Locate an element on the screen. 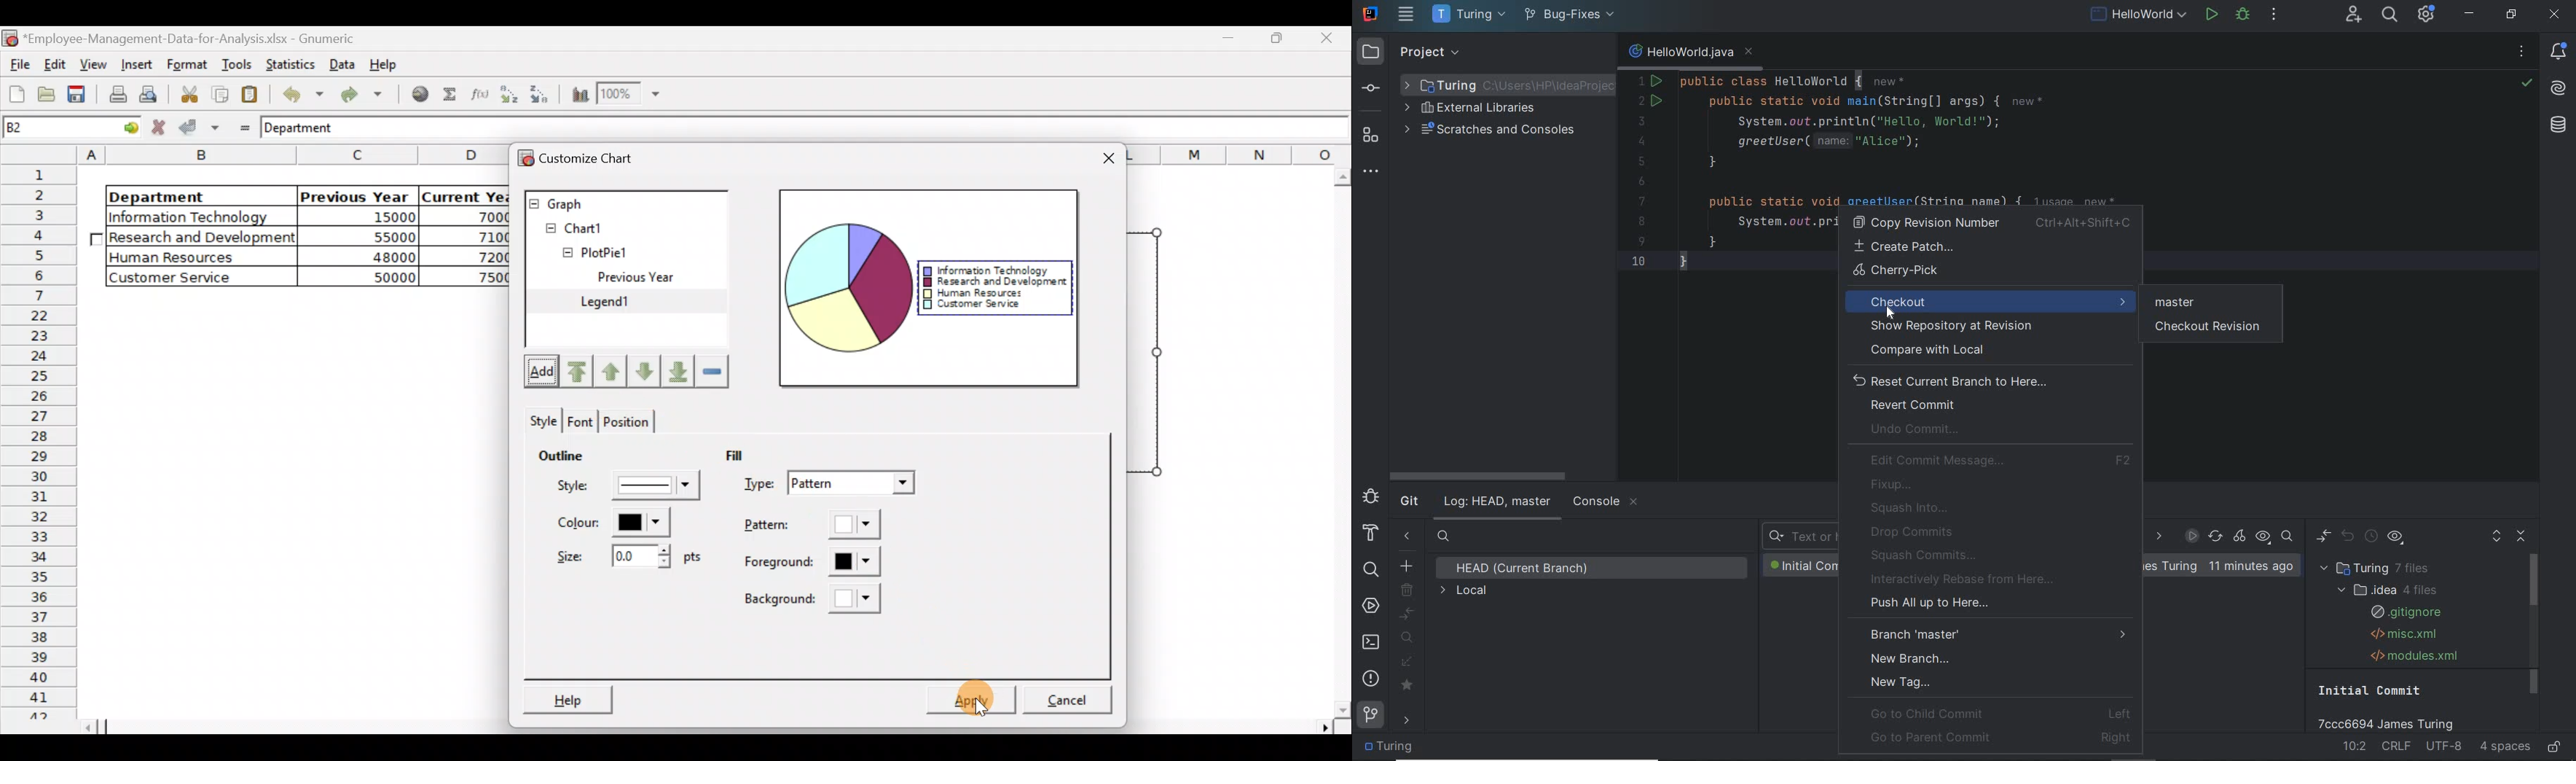 The image size is (2576, 784). BUG-FIXES is located at coordinates (2172, 567).